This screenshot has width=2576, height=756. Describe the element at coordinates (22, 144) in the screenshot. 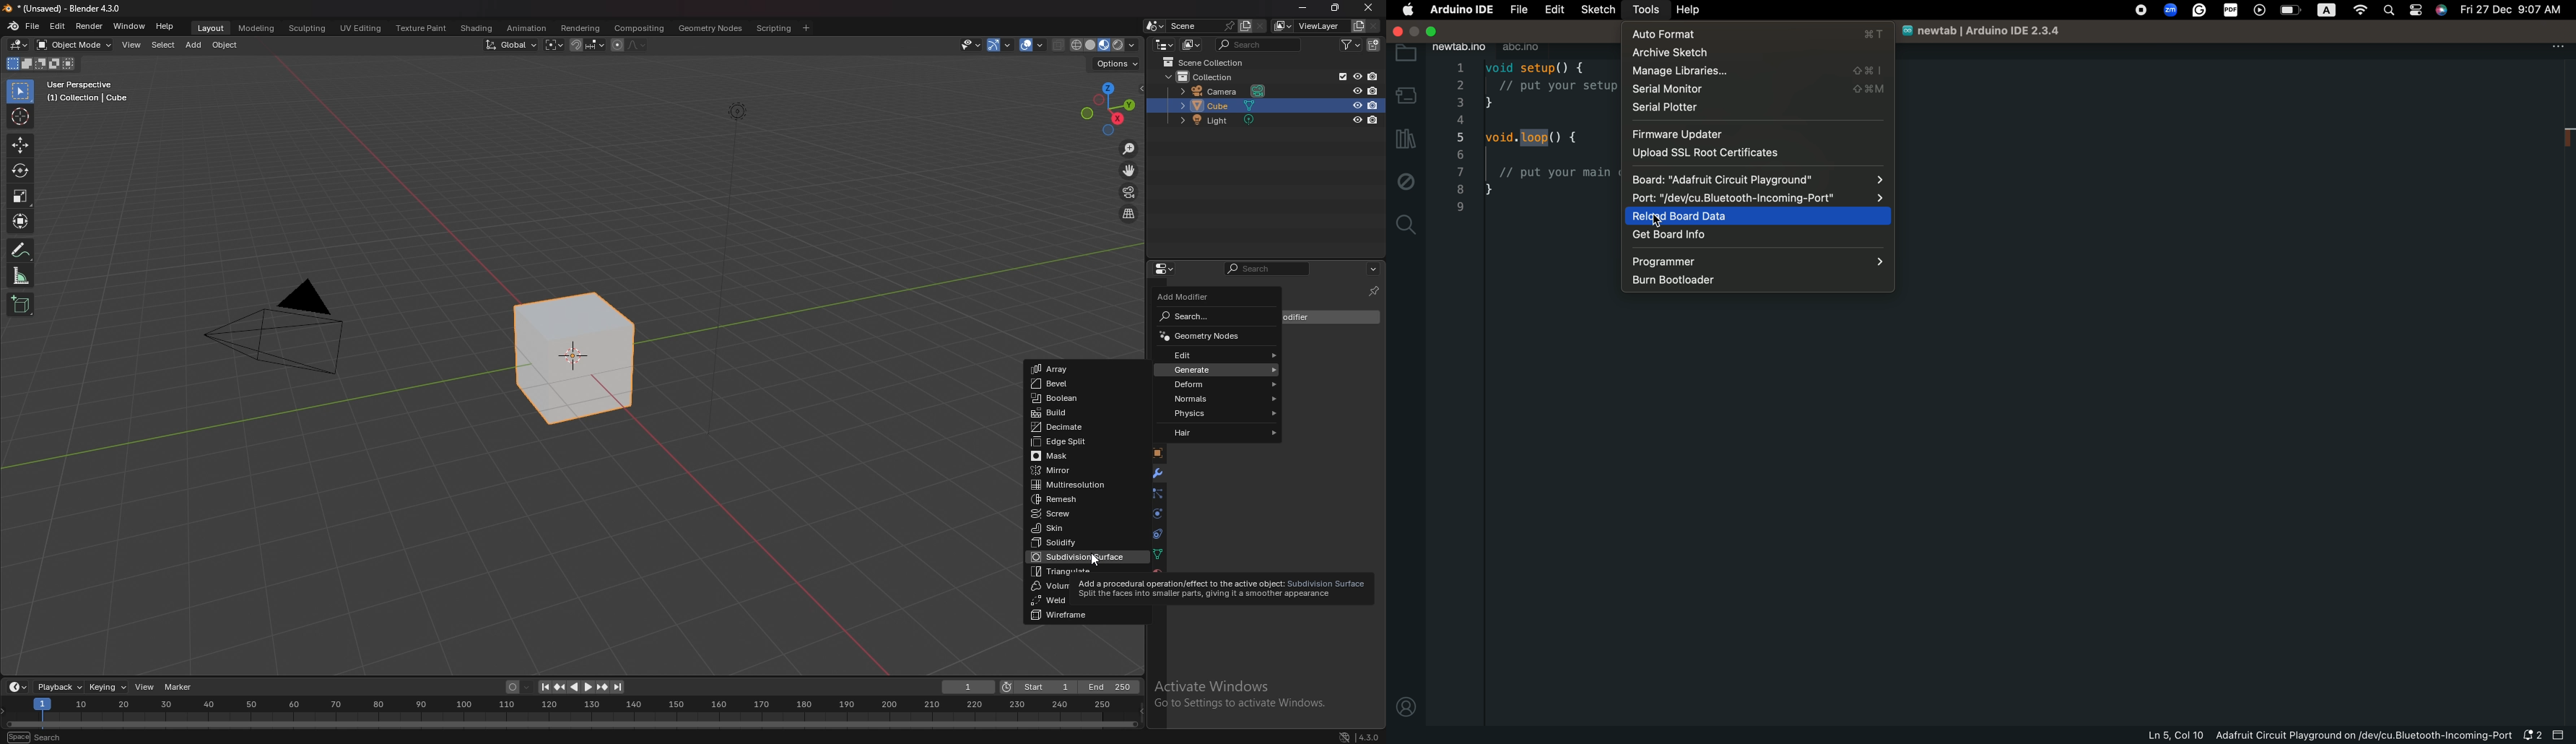

I see `move` at that location.